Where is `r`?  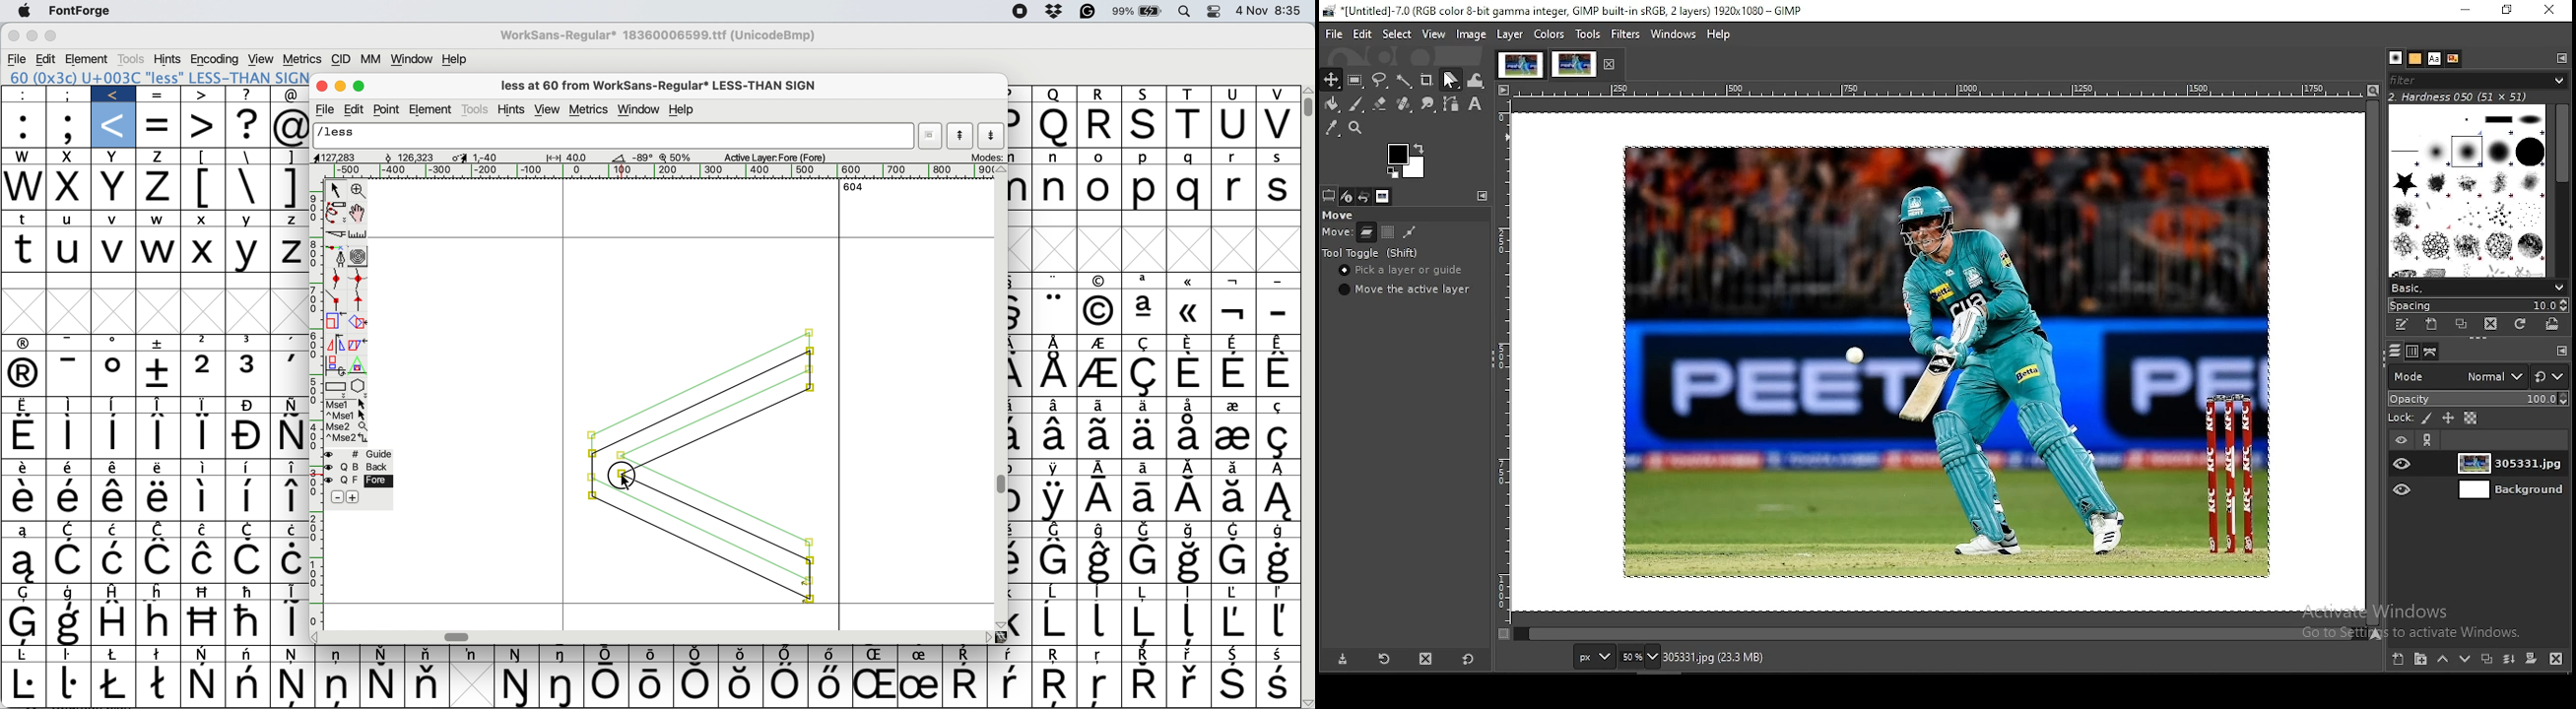 r is located at coordinates (1103, 125).